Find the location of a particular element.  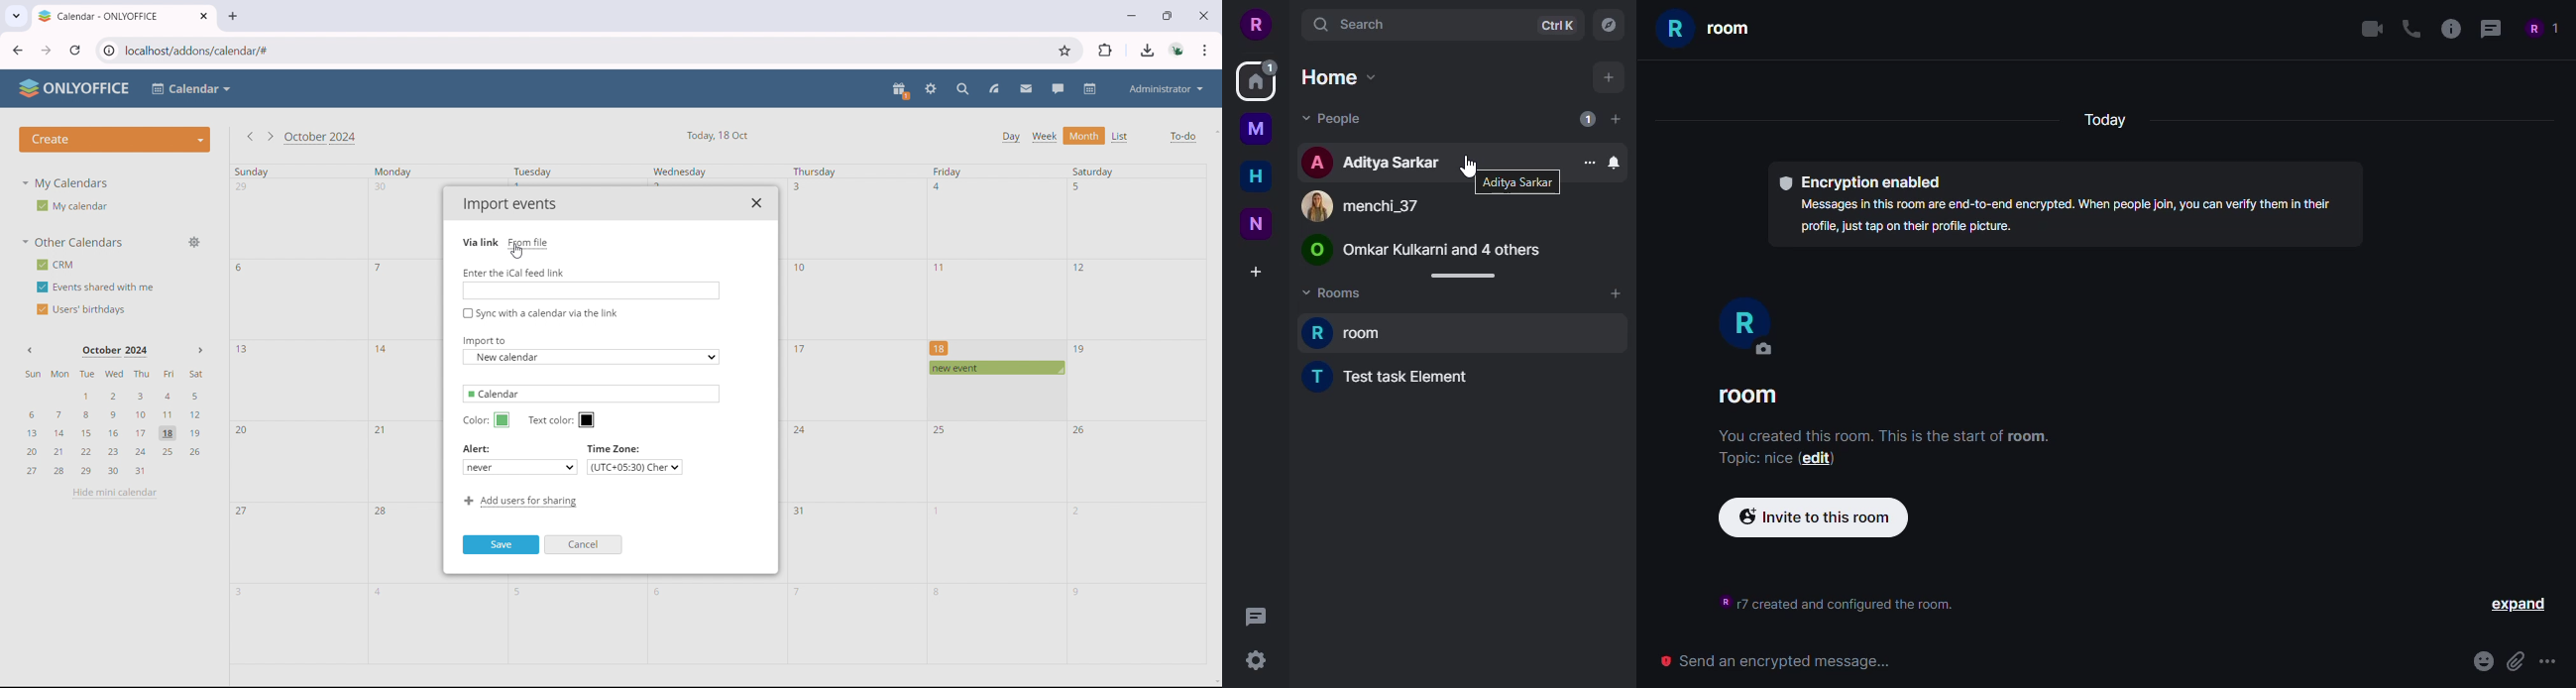

more options is located at coordinates (2550, 664).